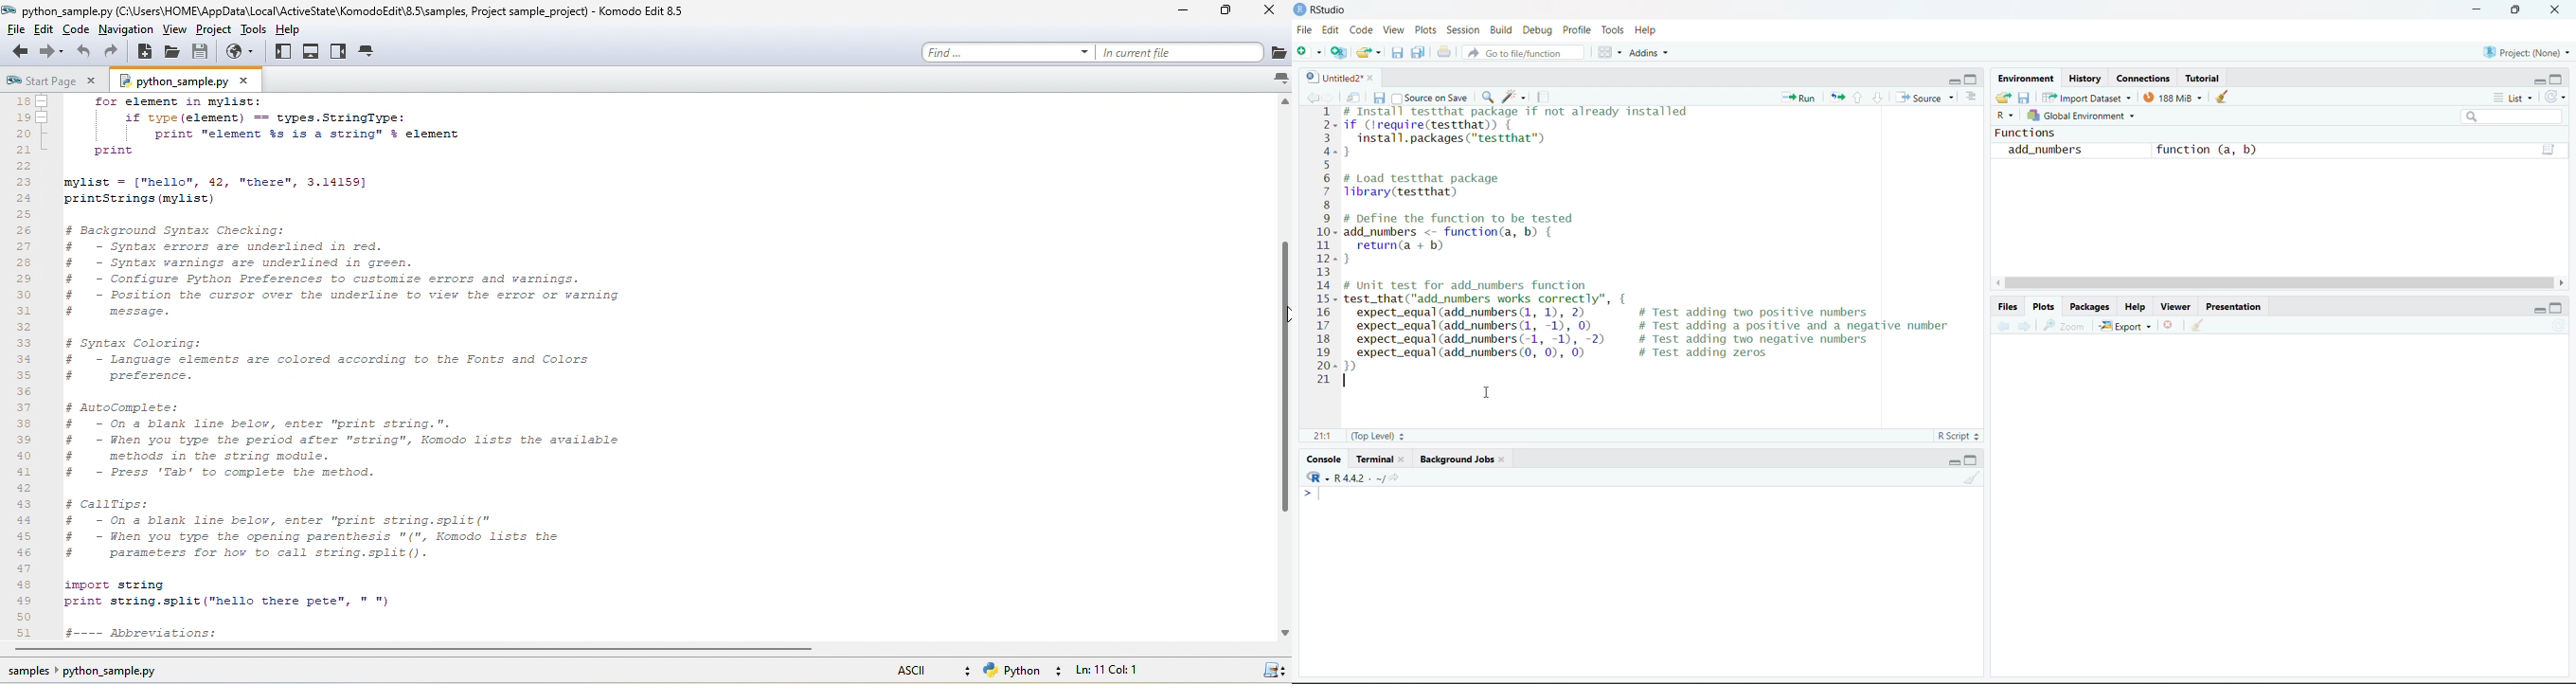 The height and width of the screenshot is (700, 2576). I want to click on Environment, so click(2026, 78).